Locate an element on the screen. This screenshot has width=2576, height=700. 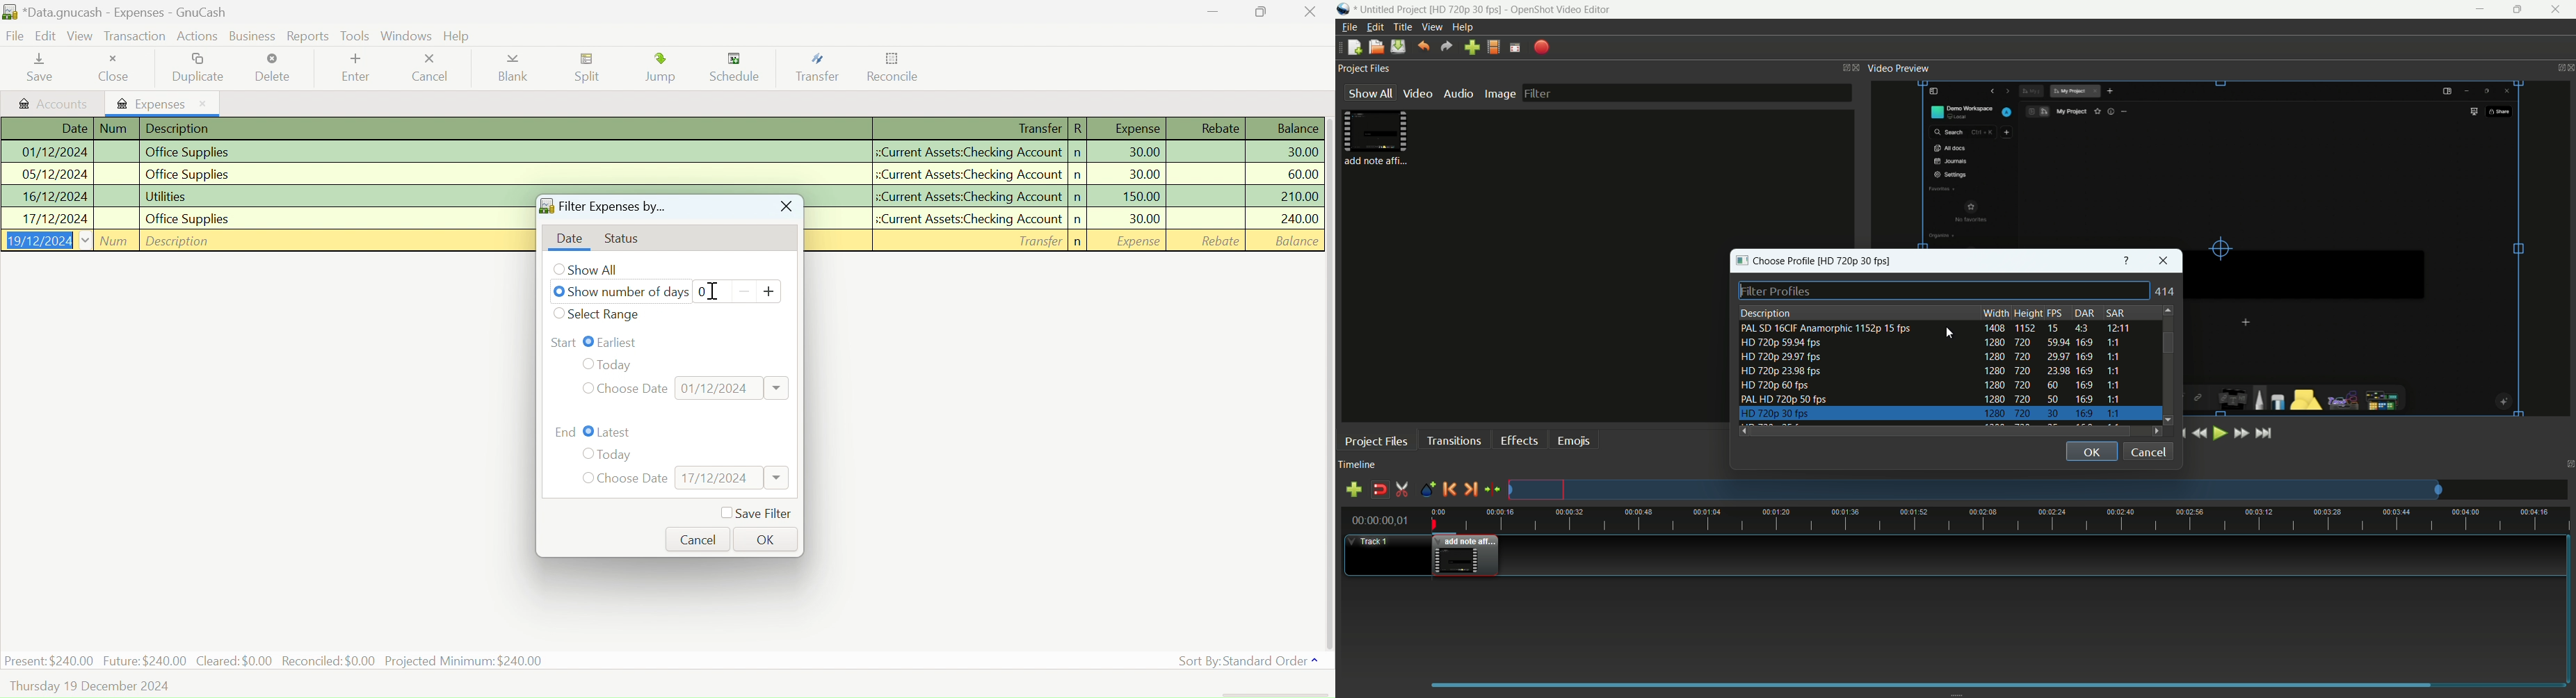
Checkbox is located at coordinates (586, 364).